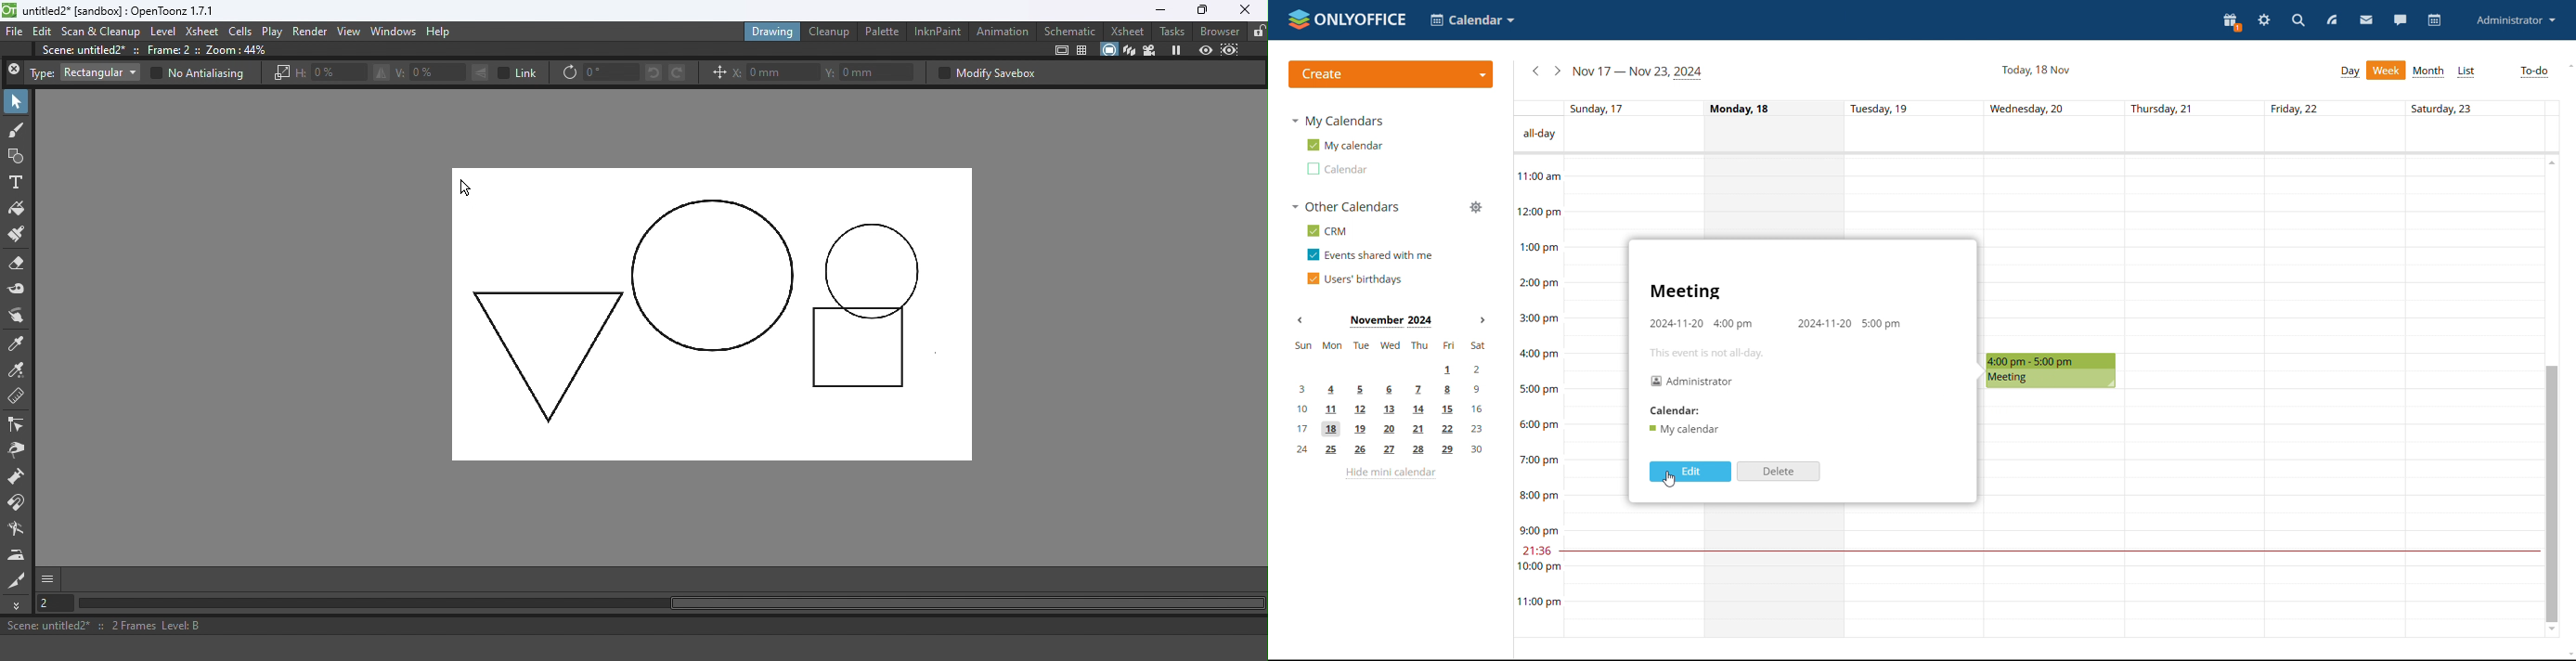 The width and height of the screenshot is (2576, 672). Describe the element at coordinates (2061, 134) in the screenshot. I see `all day events` at that location.